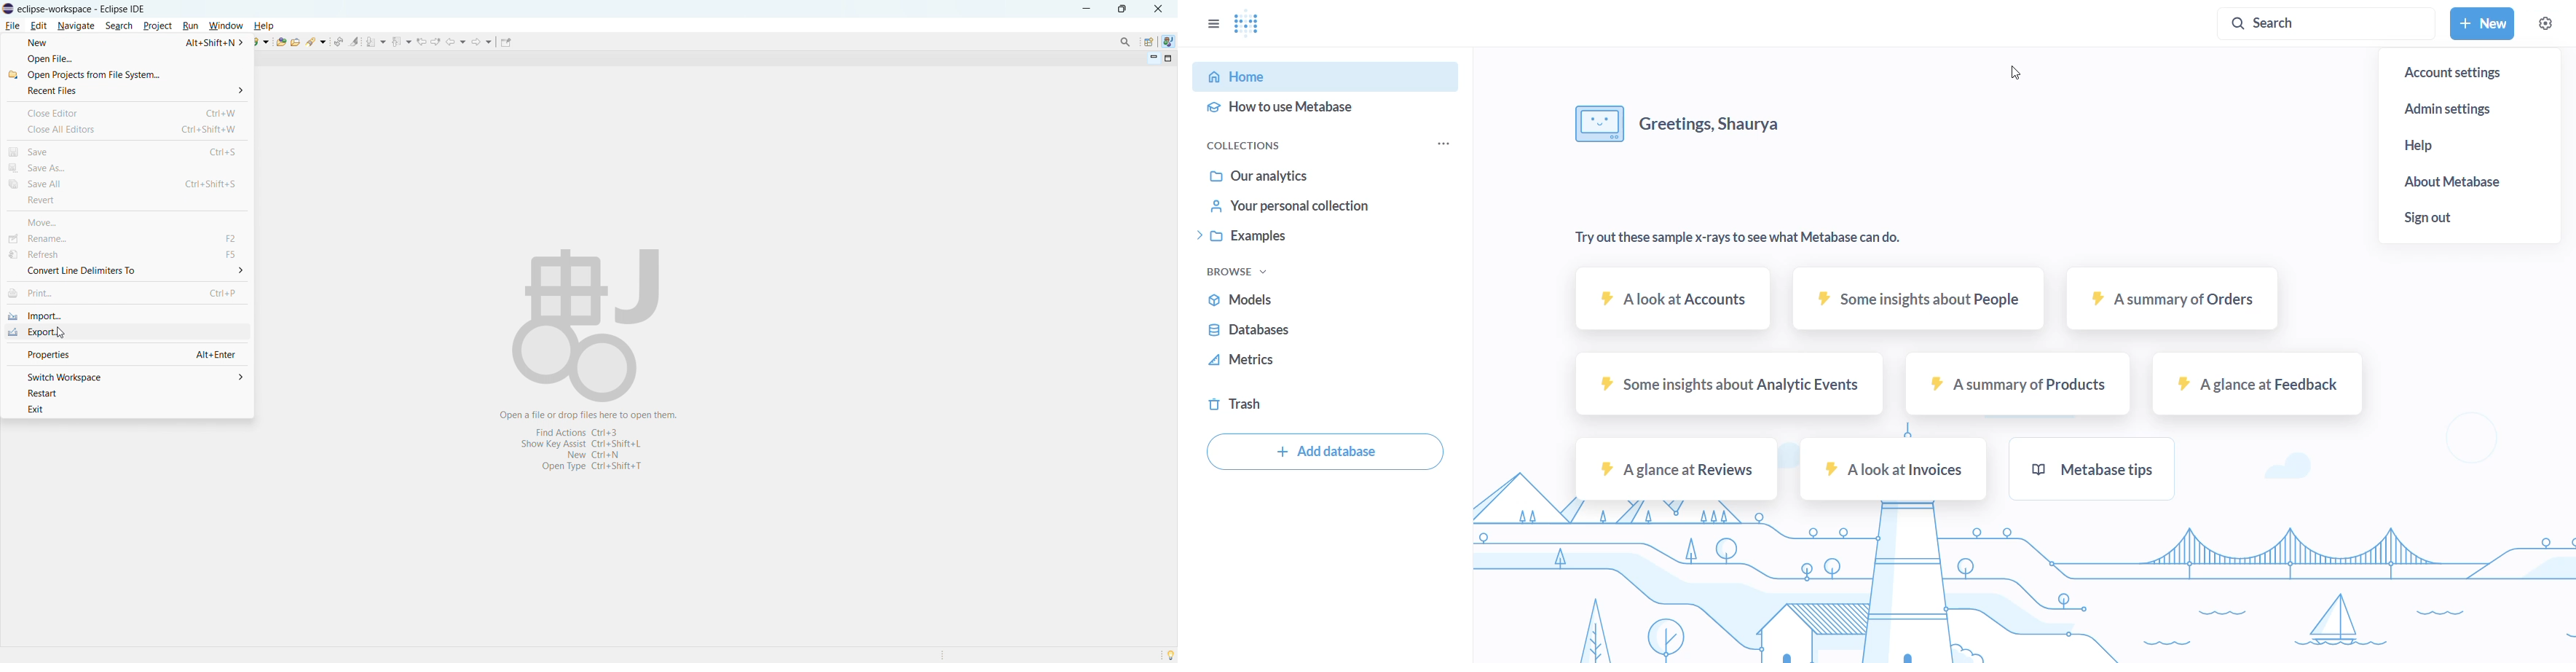 Image resolution: width=2576 pixels, height=672 pixels. I want to click on new java class, so click(260, 42).